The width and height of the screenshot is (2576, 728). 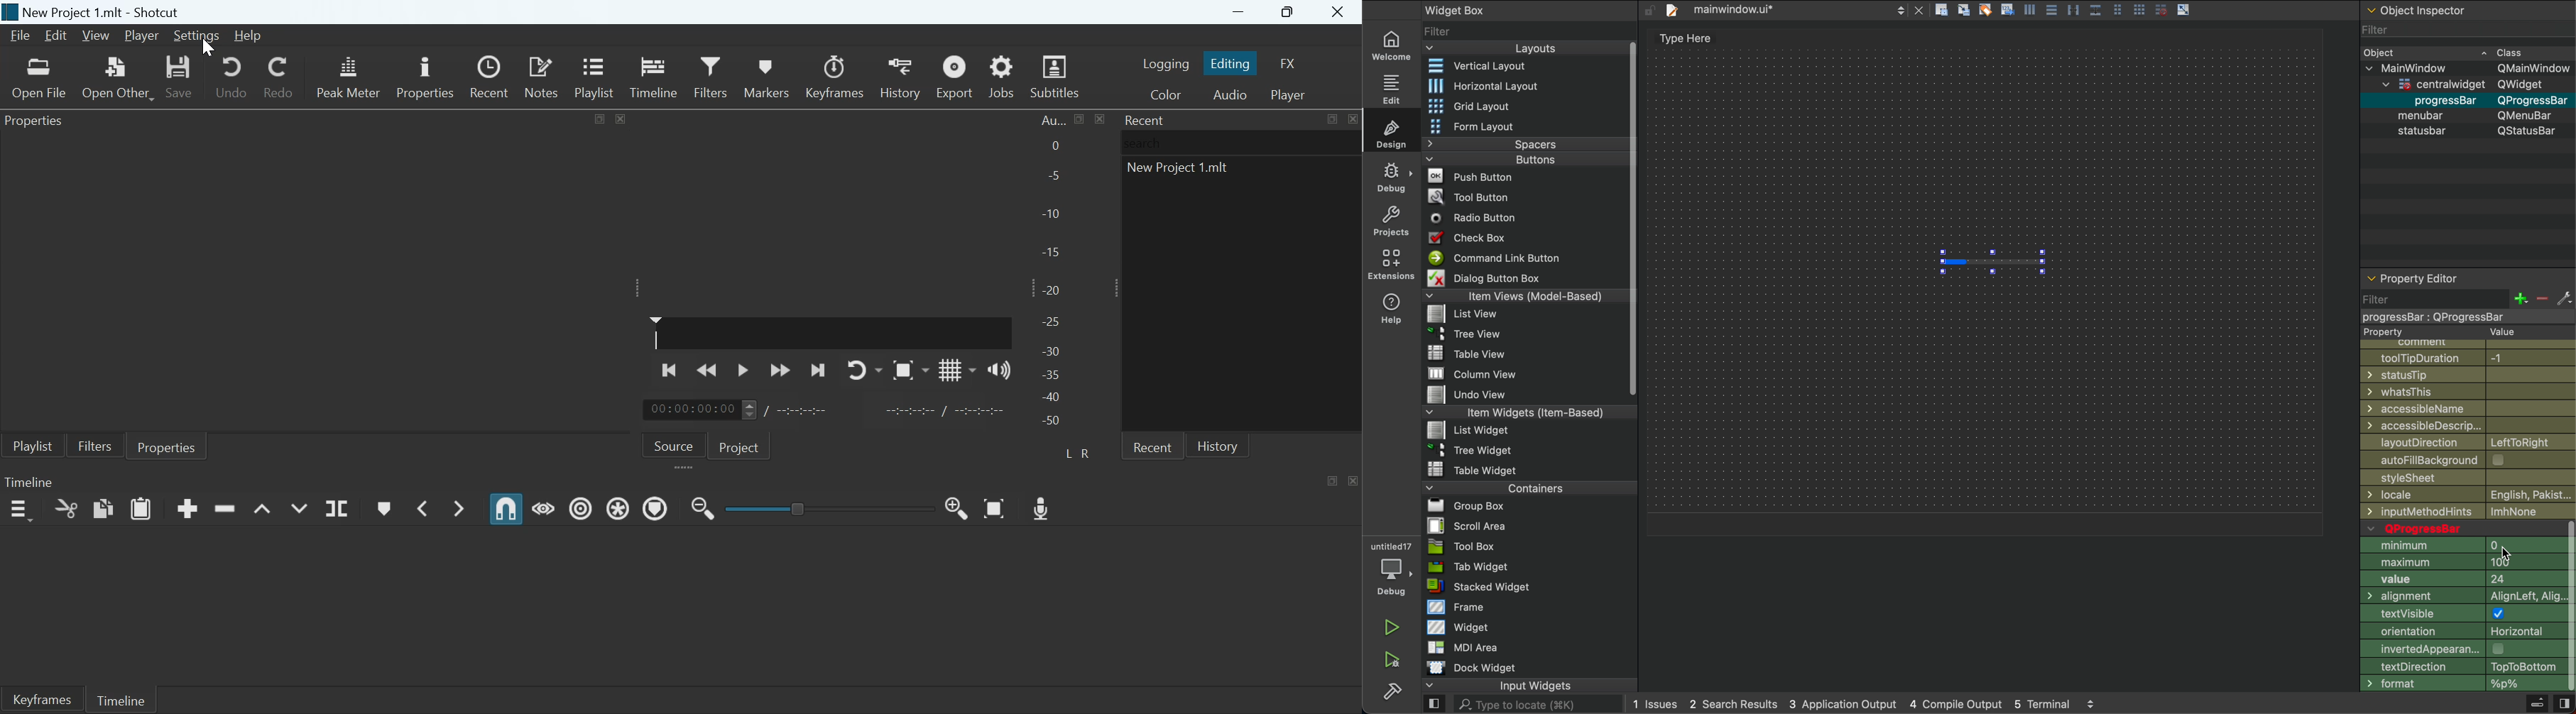 I want to click on File, so click(x=1473, y=449).